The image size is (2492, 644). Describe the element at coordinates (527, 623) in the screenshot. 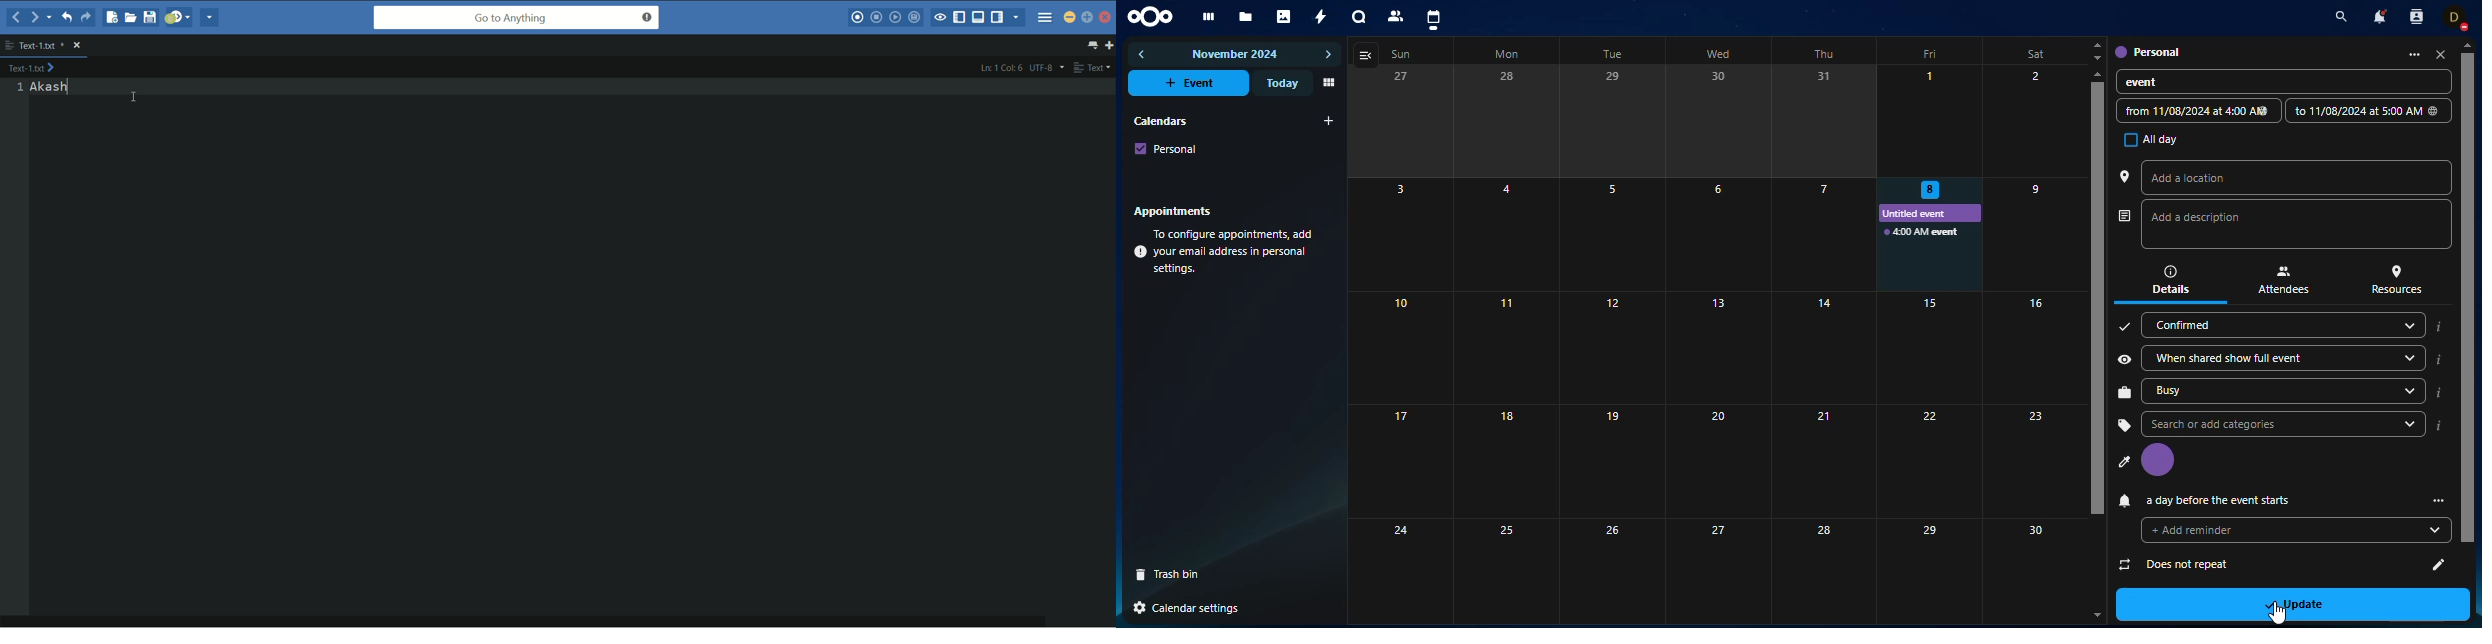

I see `Horizontal scroll bar` at that location.